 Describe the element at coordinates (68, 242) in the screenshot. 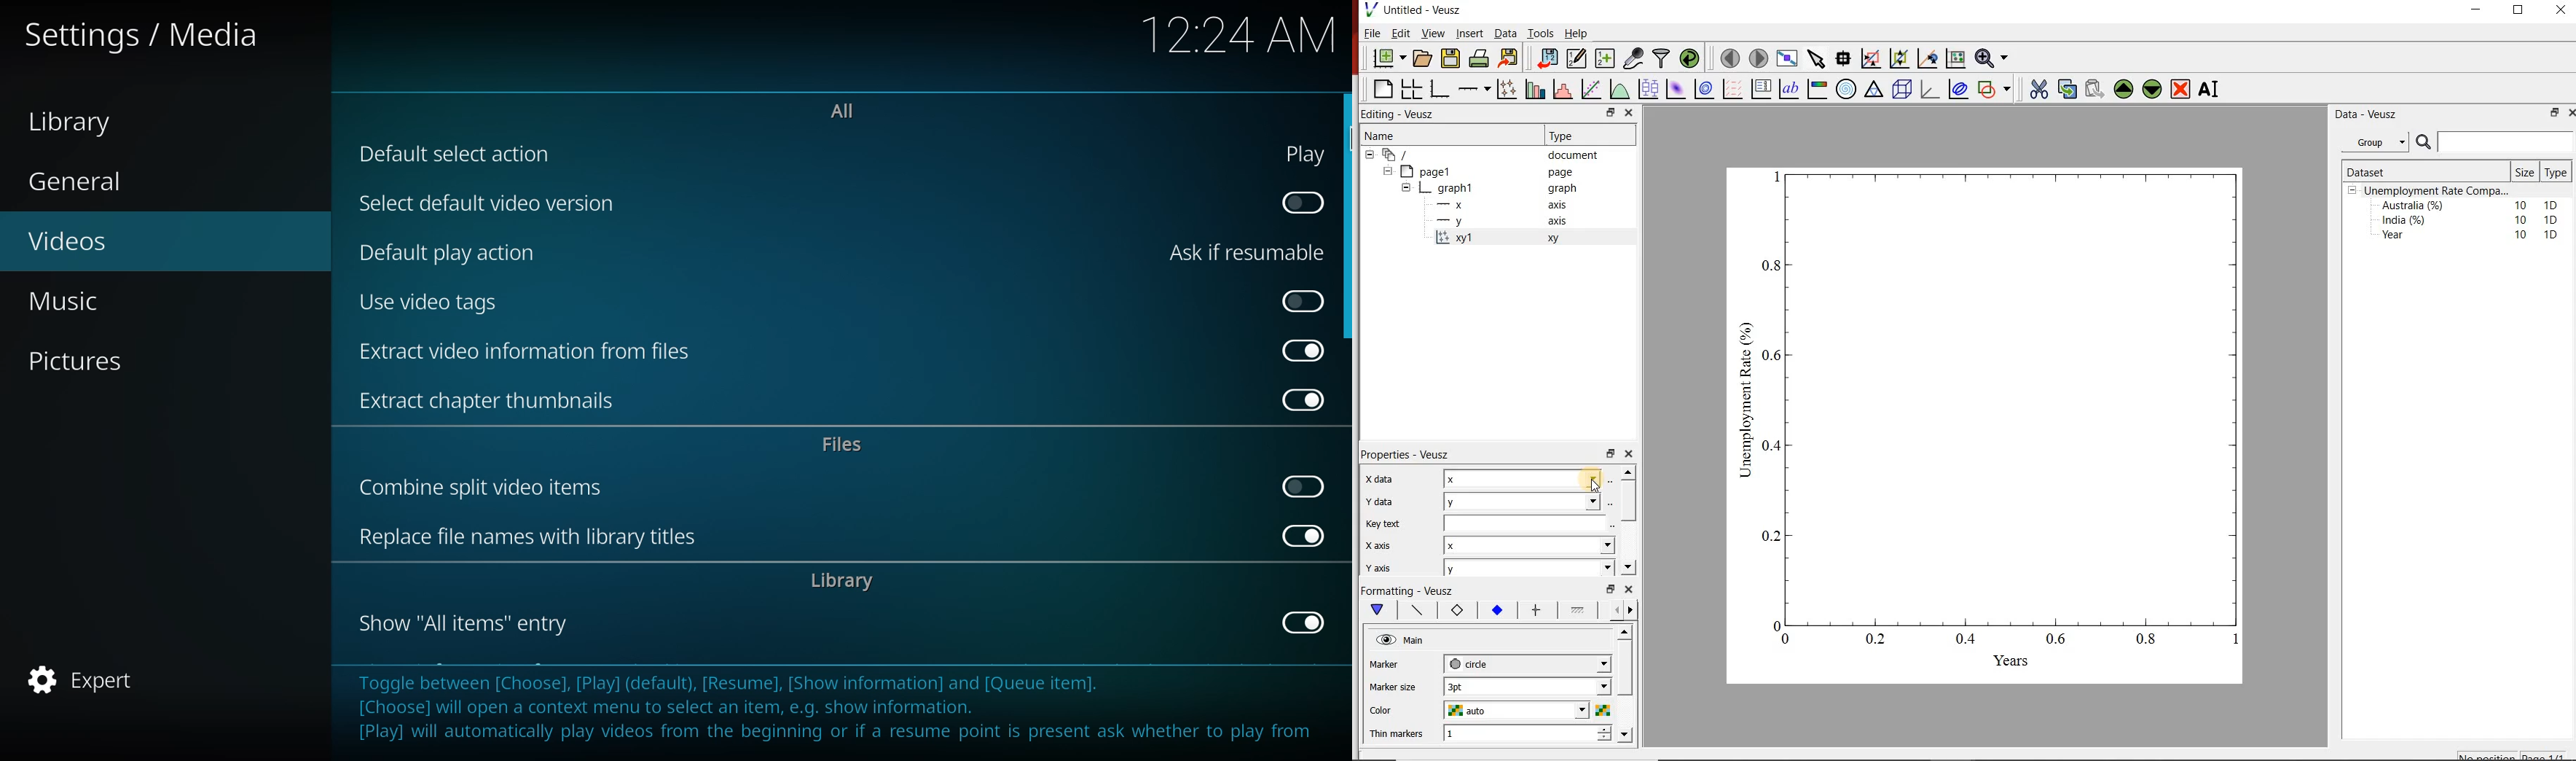

I see `videos` at that location.